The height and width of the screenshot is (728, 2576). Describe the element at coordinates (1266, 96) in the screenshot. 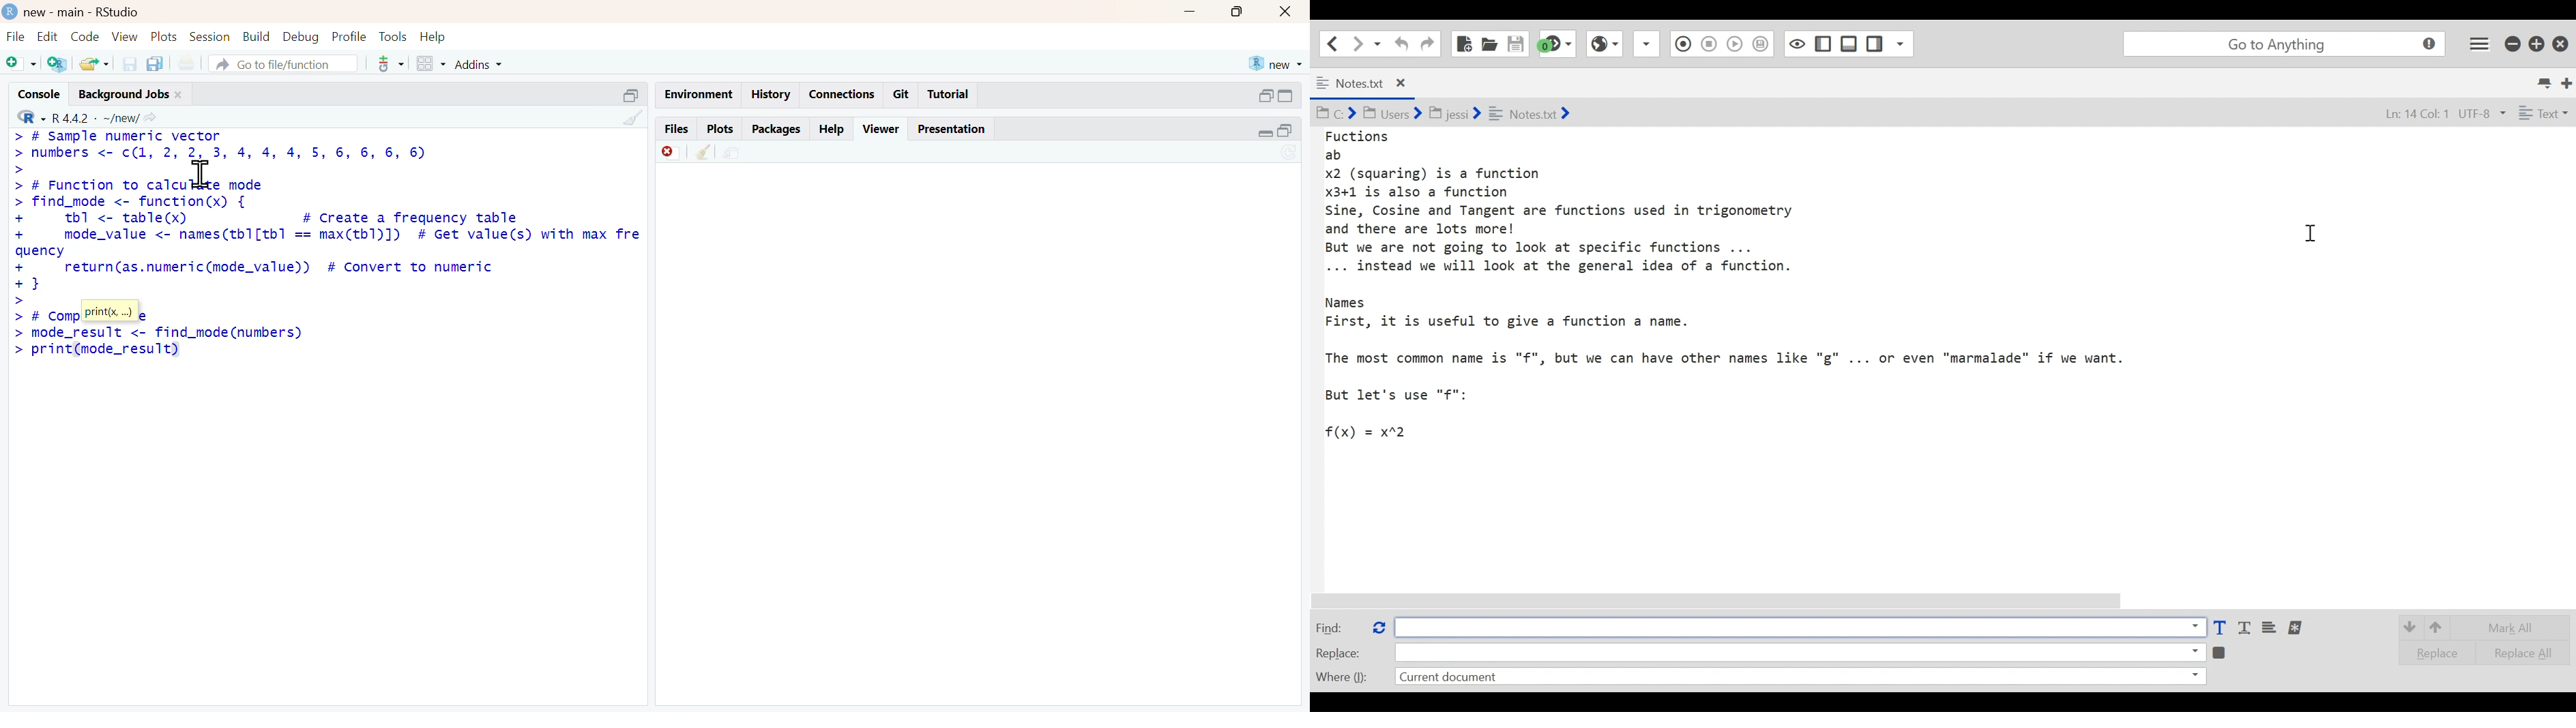

I see `open in separate window` at that location.